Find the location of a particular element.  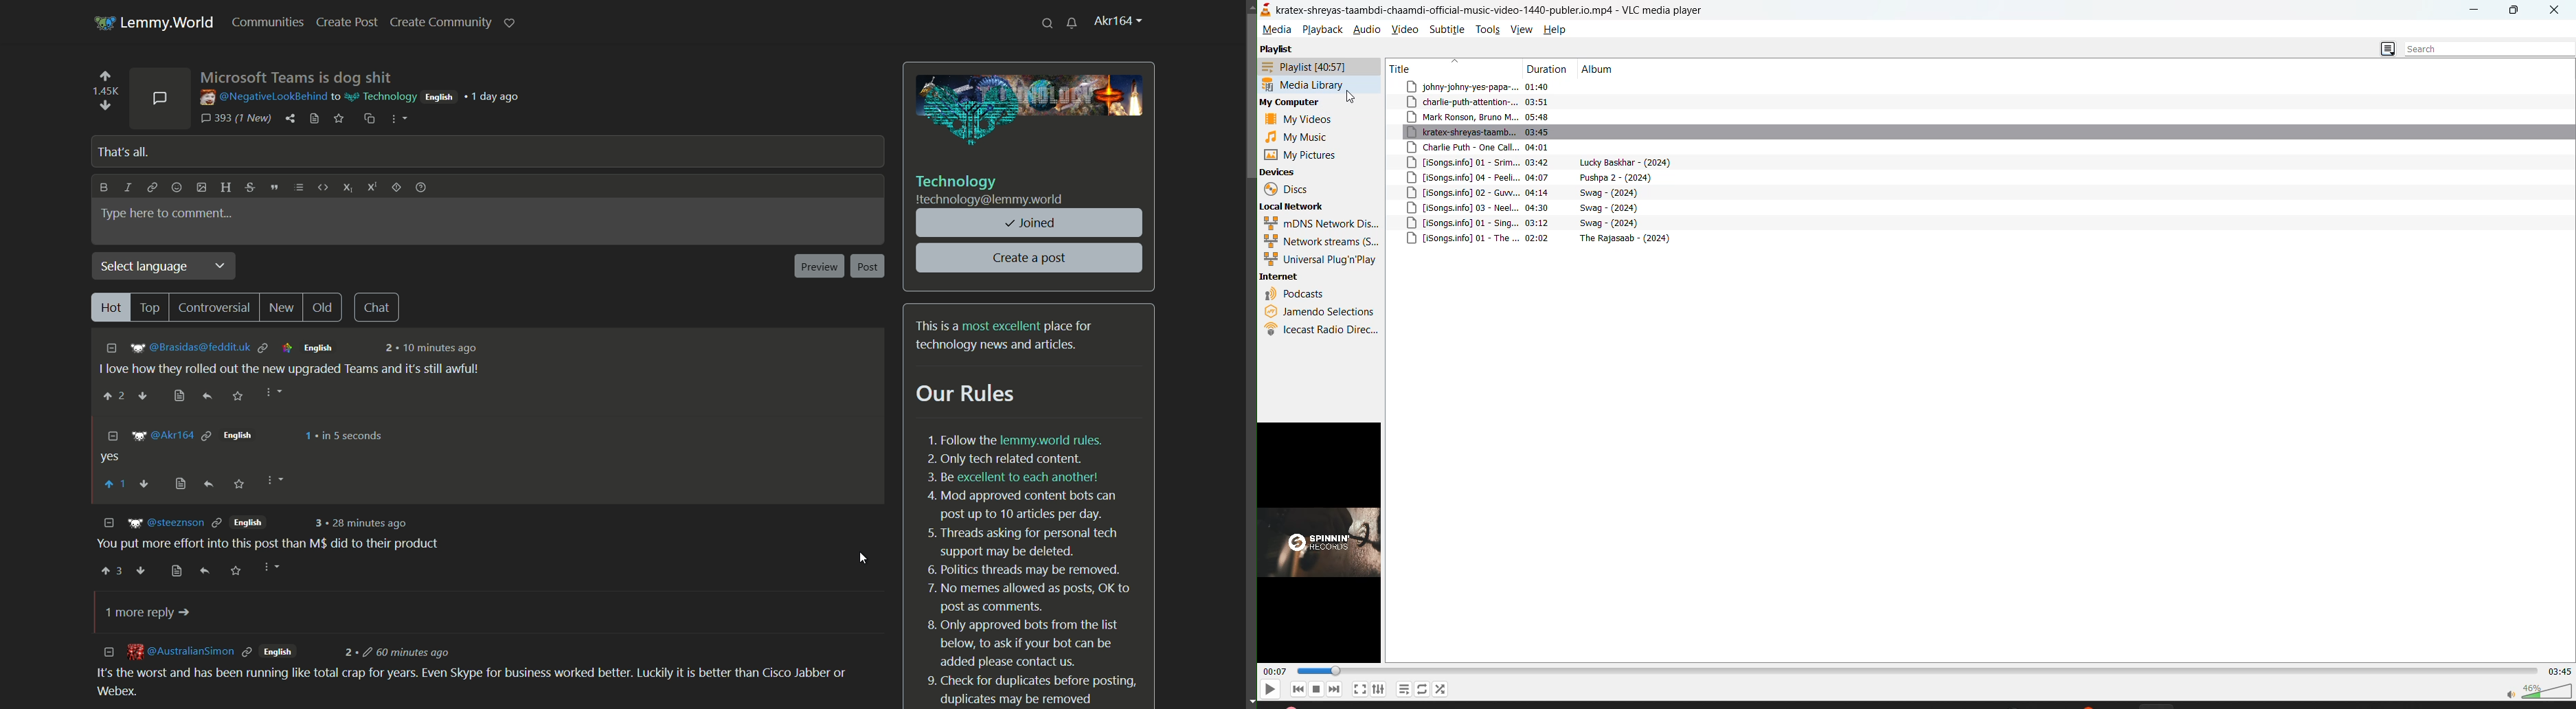

code is located at coordinates (322, 188).